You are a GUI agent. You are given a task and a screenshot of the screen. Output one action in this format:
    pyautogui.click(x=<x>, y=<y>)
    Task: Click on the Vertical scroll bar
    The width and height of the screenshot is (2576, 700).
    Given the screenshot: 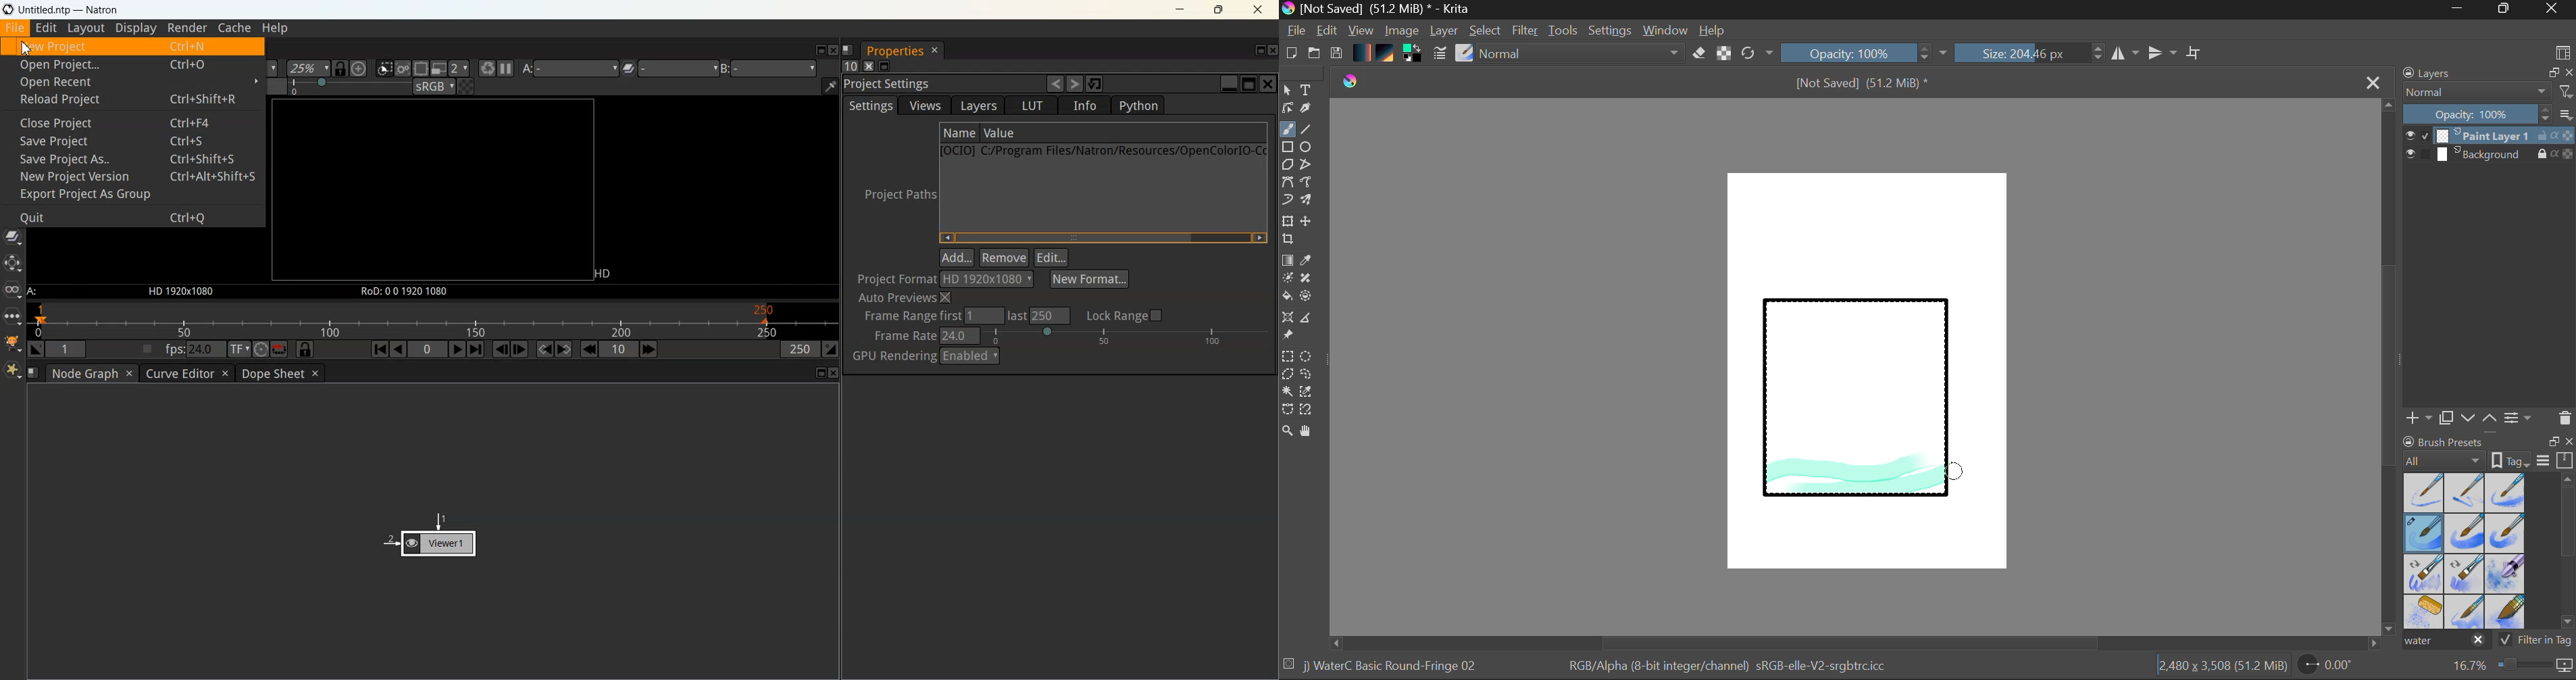 What is the action you would take?
    pyautogui.click(x=1103, y=237)
    